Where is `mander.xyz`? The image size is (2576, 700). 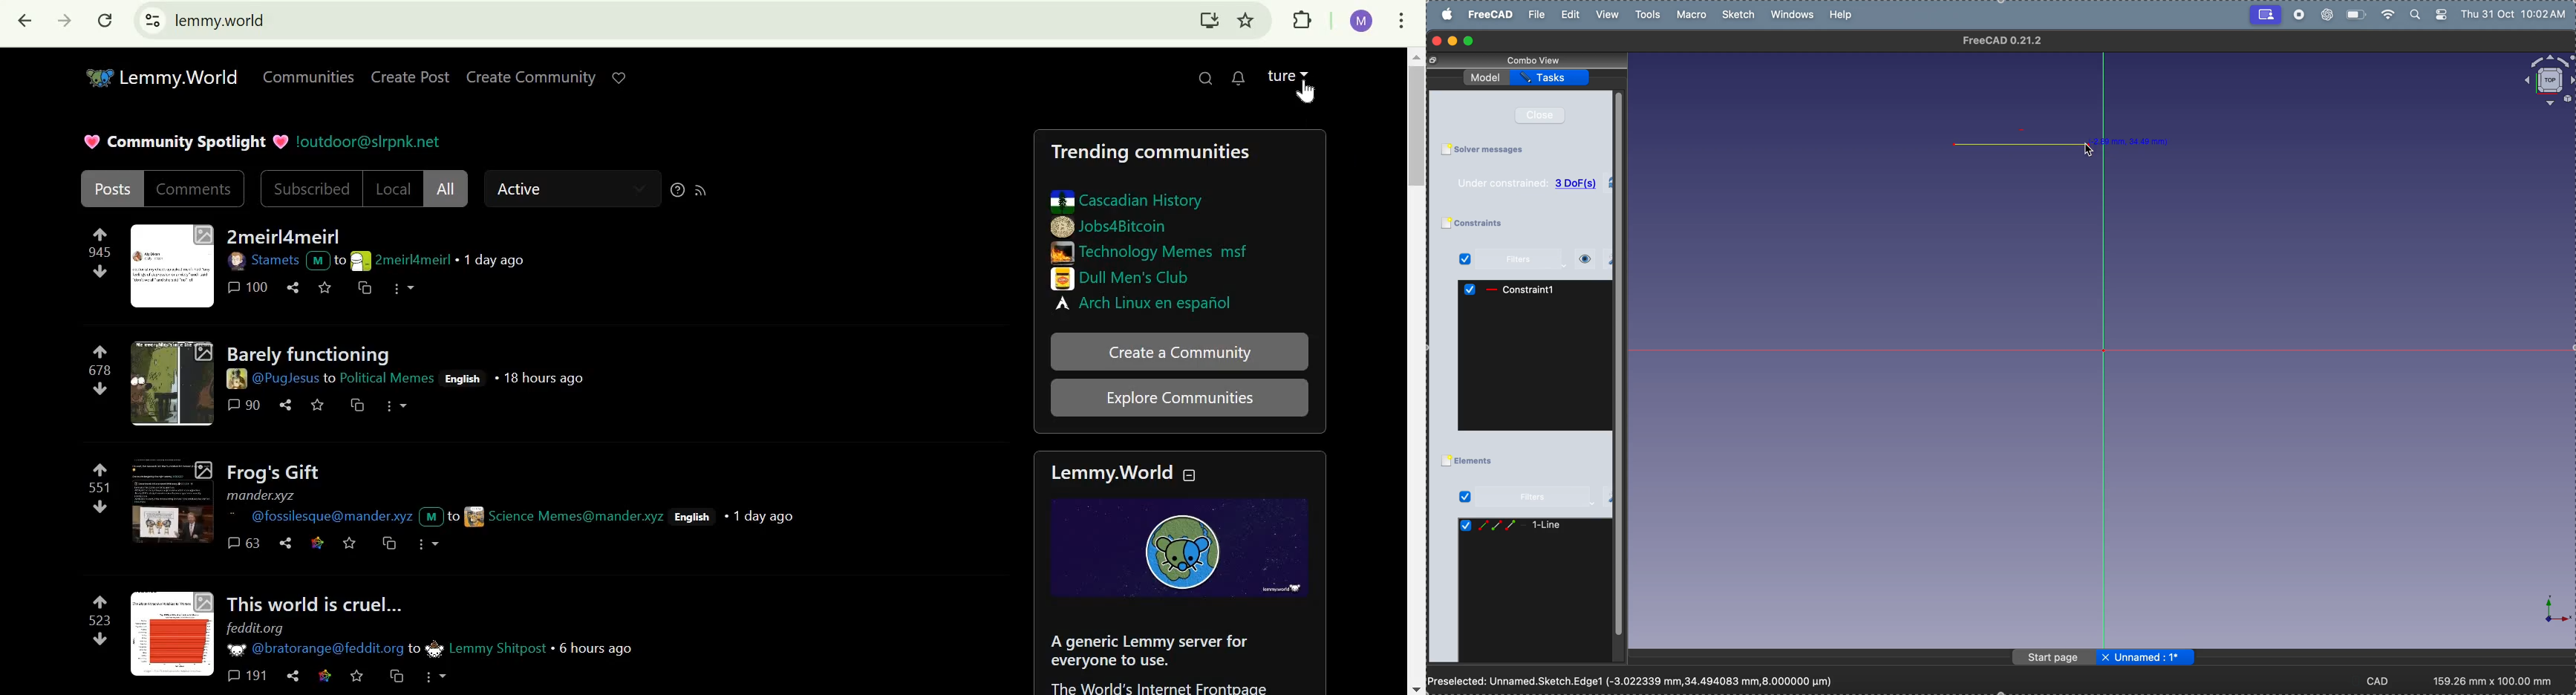
mander.xyz is located at coordinates (263, 495).